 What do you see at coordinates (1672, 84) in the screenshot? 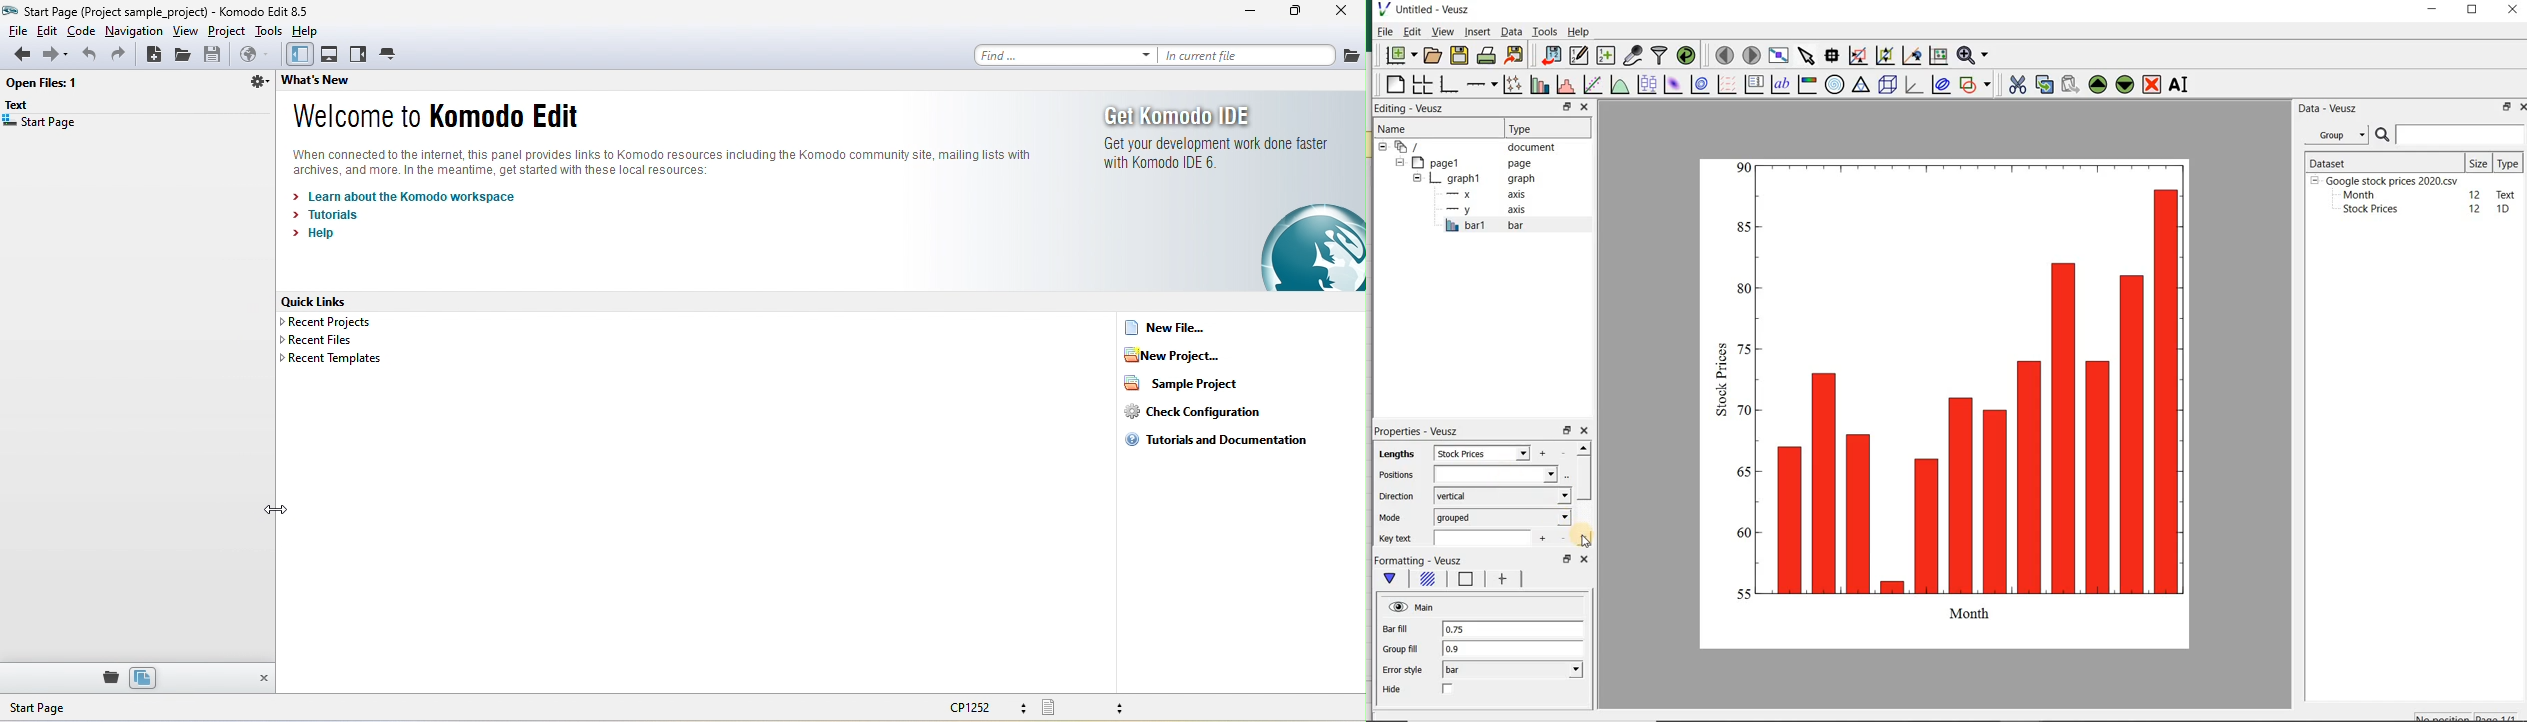
I see `plot a 2d dataset as an image` at bounding box center [1672, 84].